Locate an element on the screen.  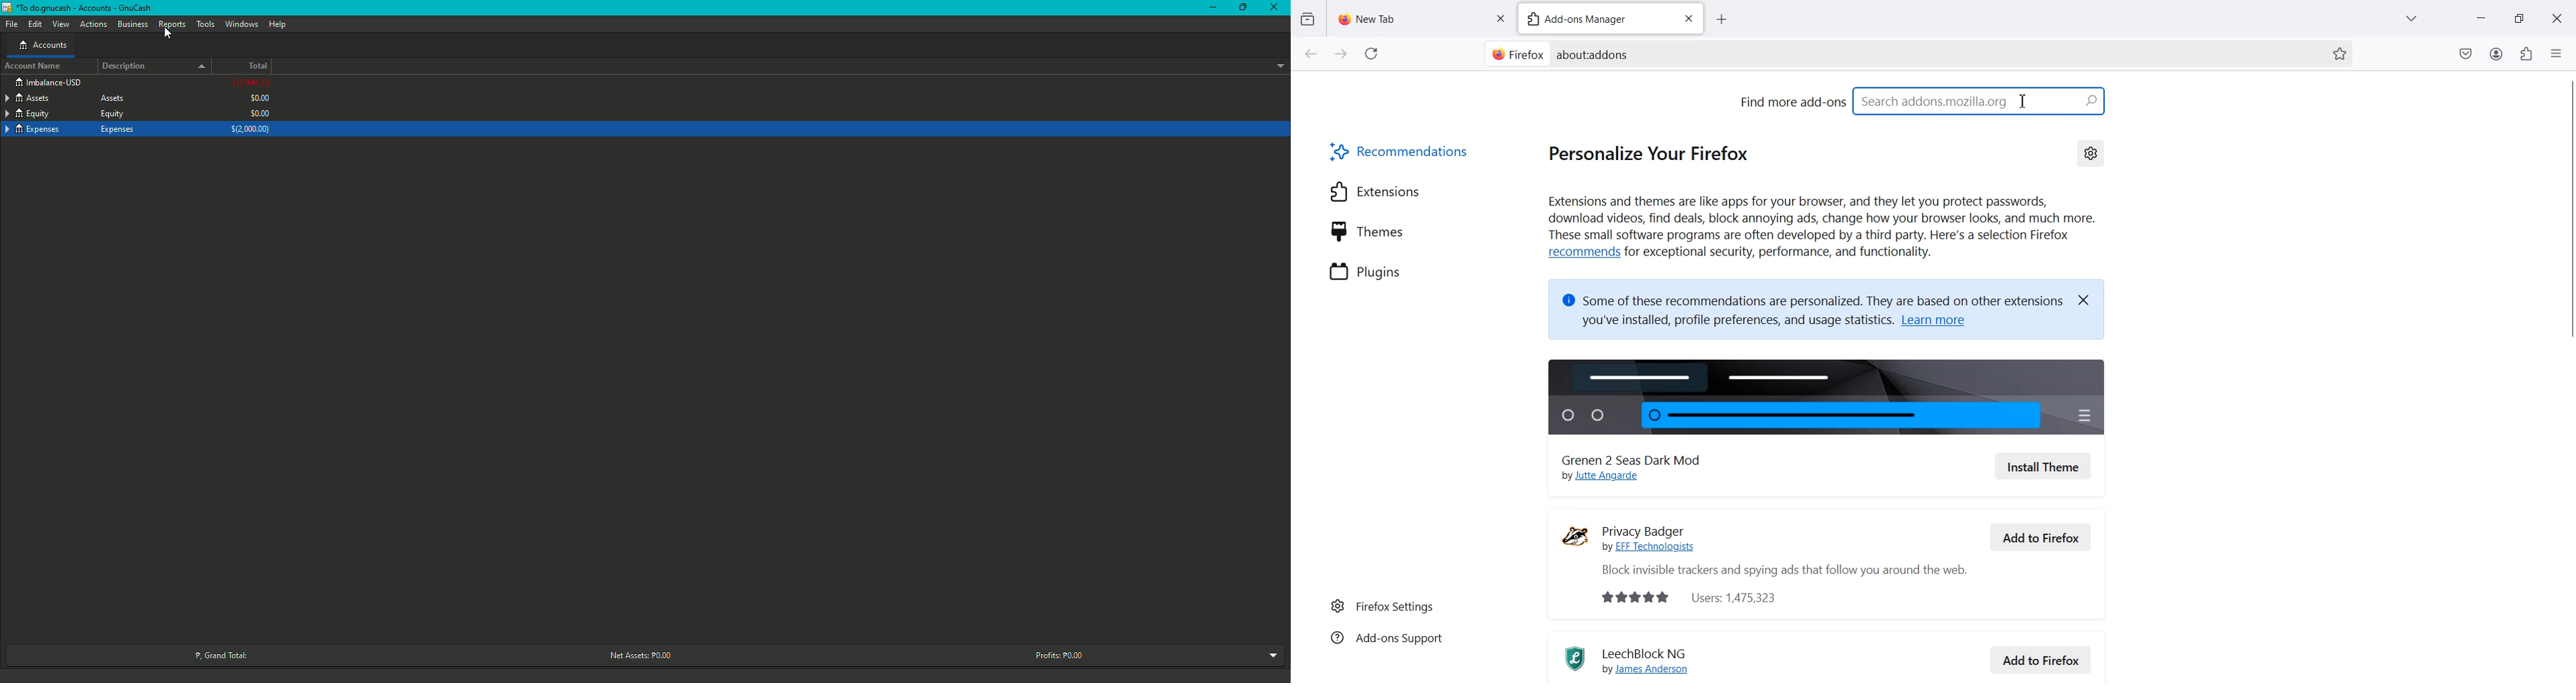
Install Theme is located at coordinates (2043, 466).